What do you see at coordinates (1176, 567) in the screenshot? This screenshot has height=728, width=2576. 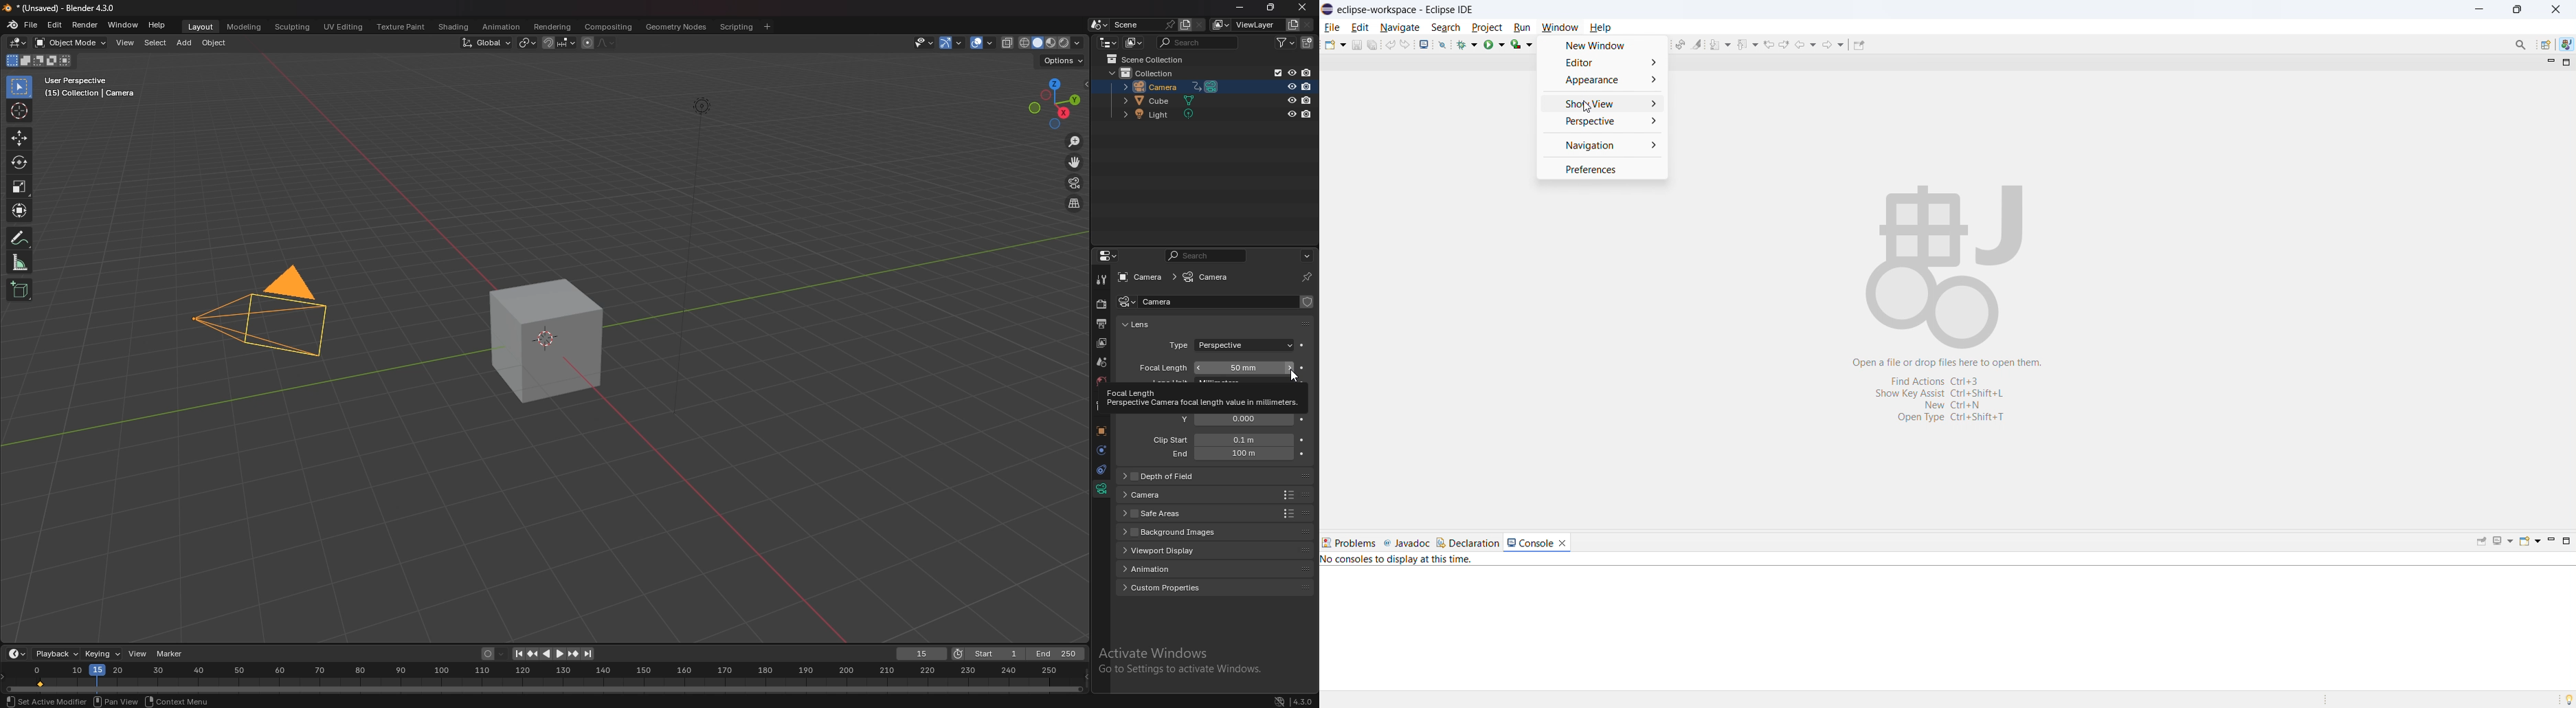 I see `animation` at bounding box center [1176, 567].